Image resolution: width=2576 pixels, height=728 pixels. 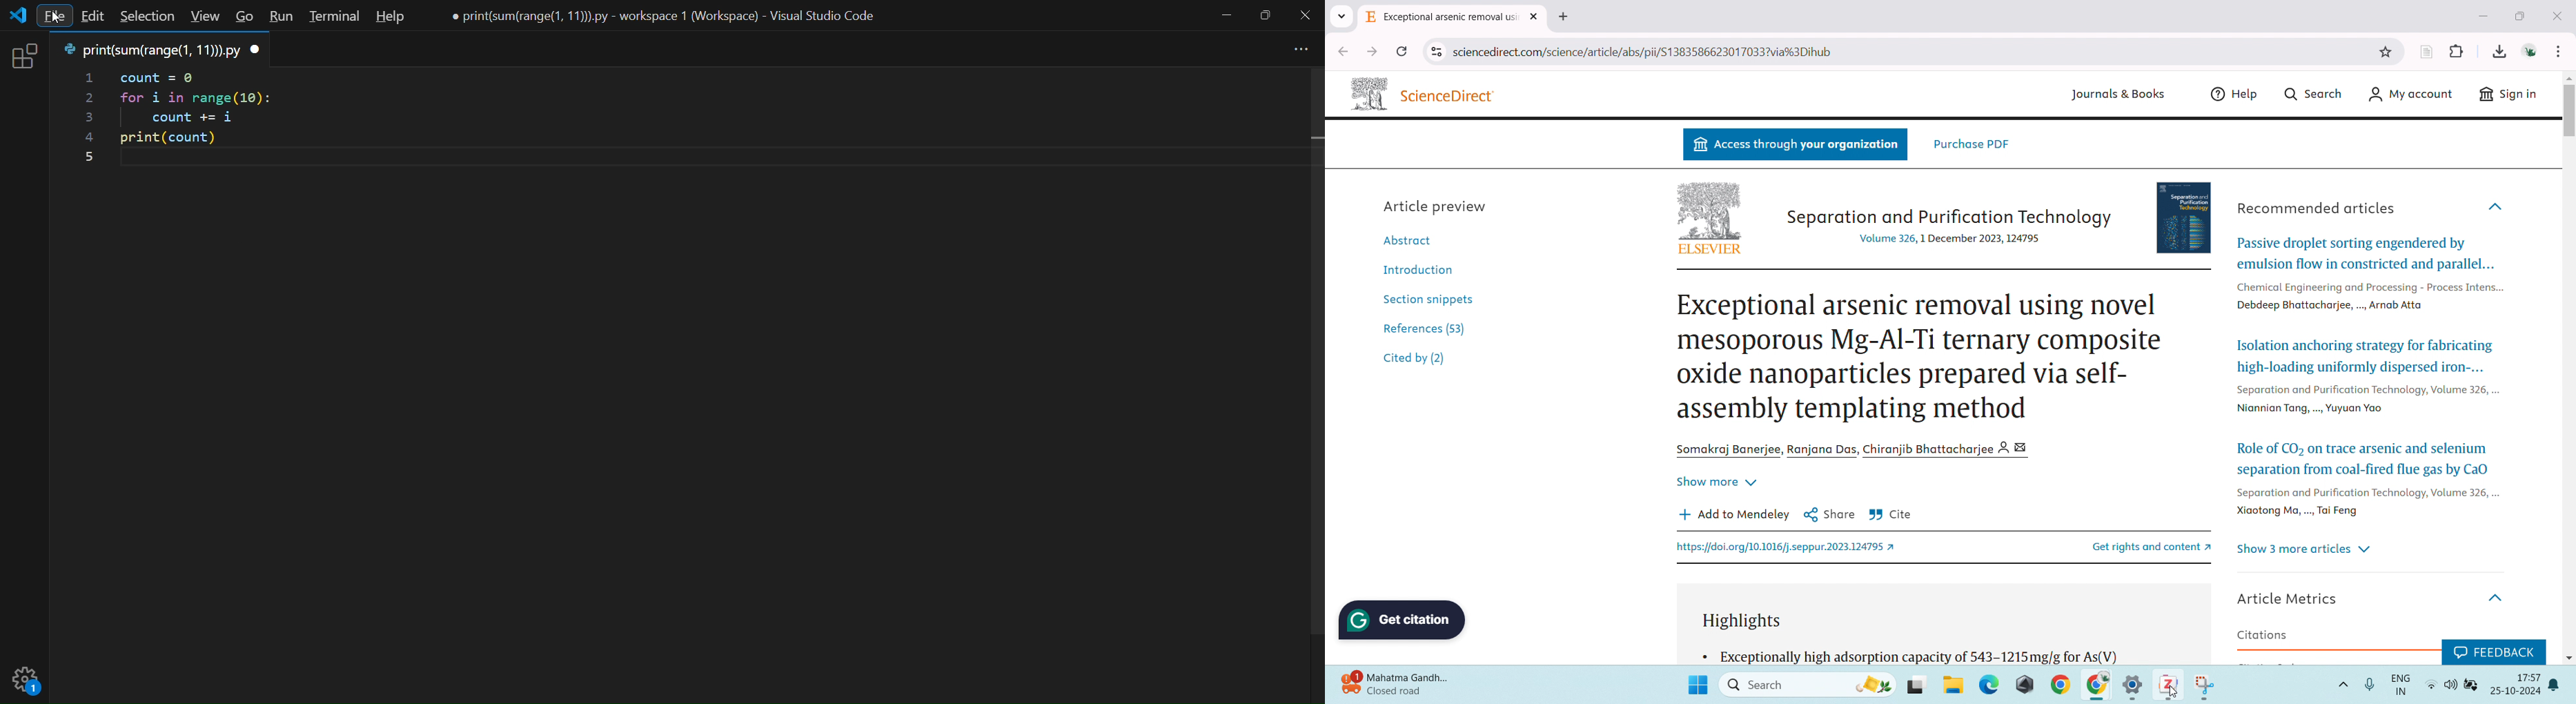 What do you see at coordinates (1795, 145) in the screenshot?
I see `Access through your organization` at bounding box center [1795, 145].